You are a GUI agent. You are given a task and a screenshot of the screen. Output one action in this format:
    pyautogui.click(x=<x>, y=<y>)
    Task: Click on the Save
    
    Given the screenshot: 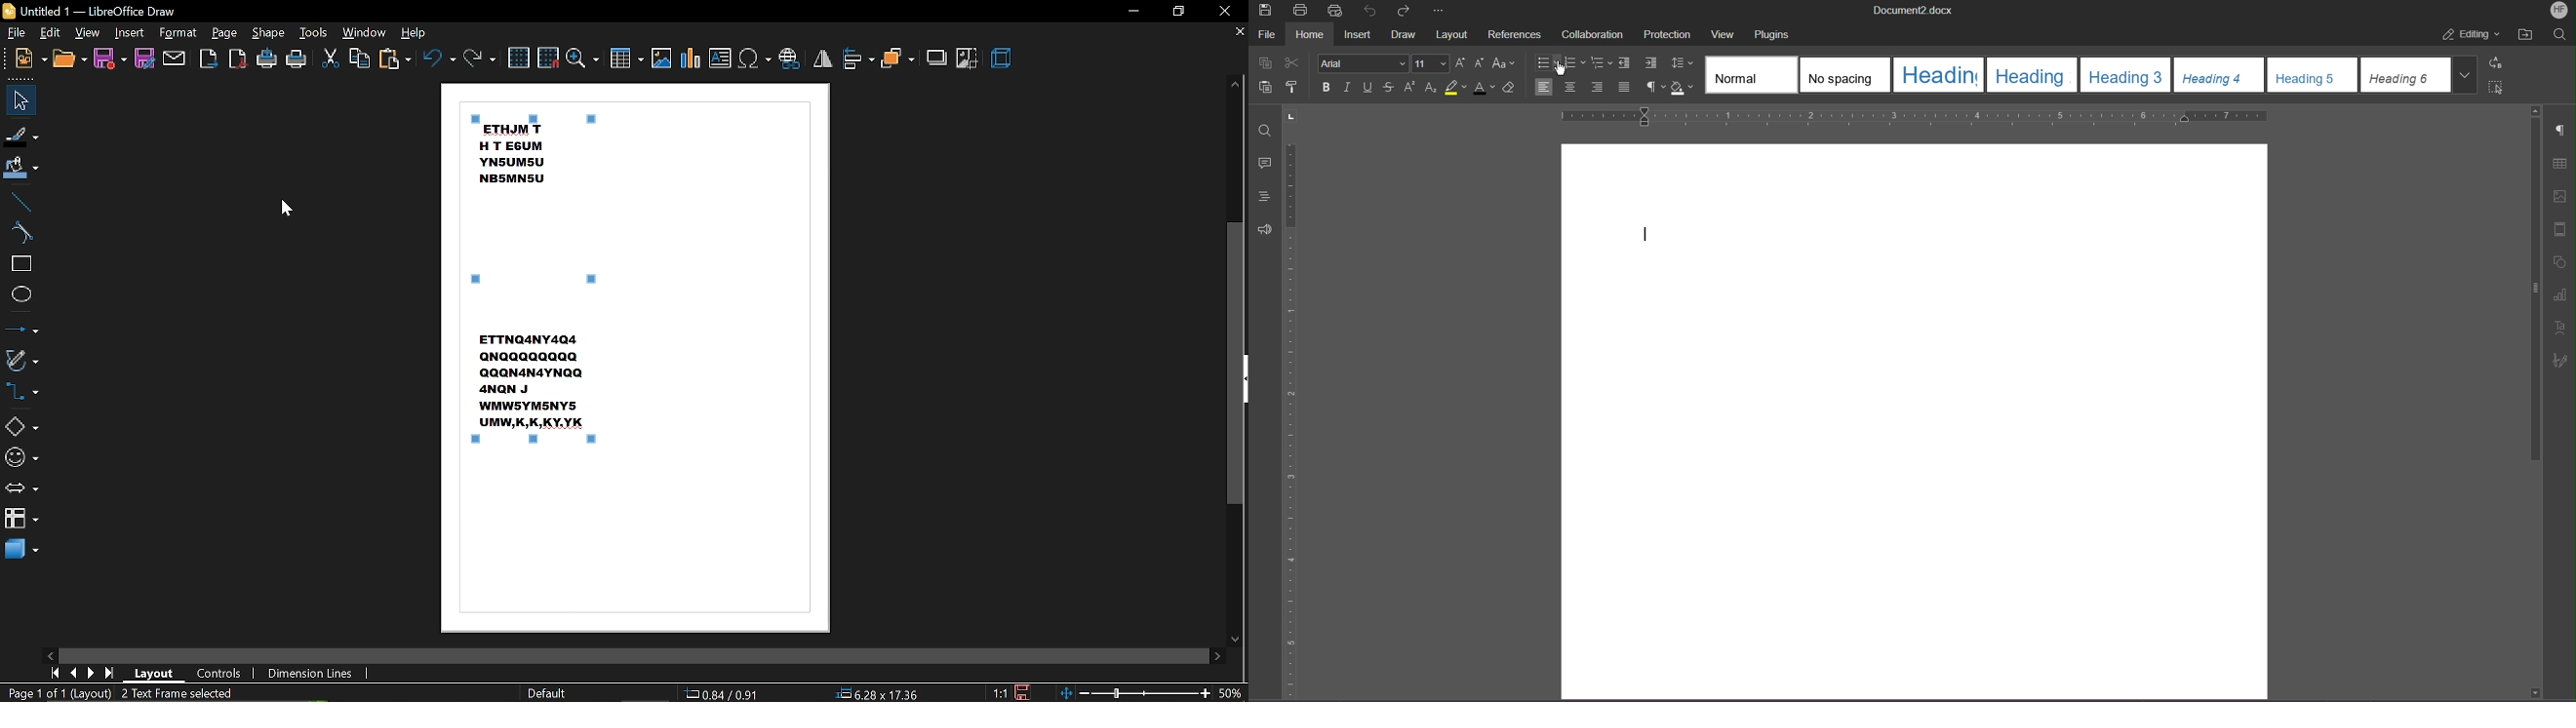 What is the action you would take?
    pyautogui.click(x=1265, y=12)
    